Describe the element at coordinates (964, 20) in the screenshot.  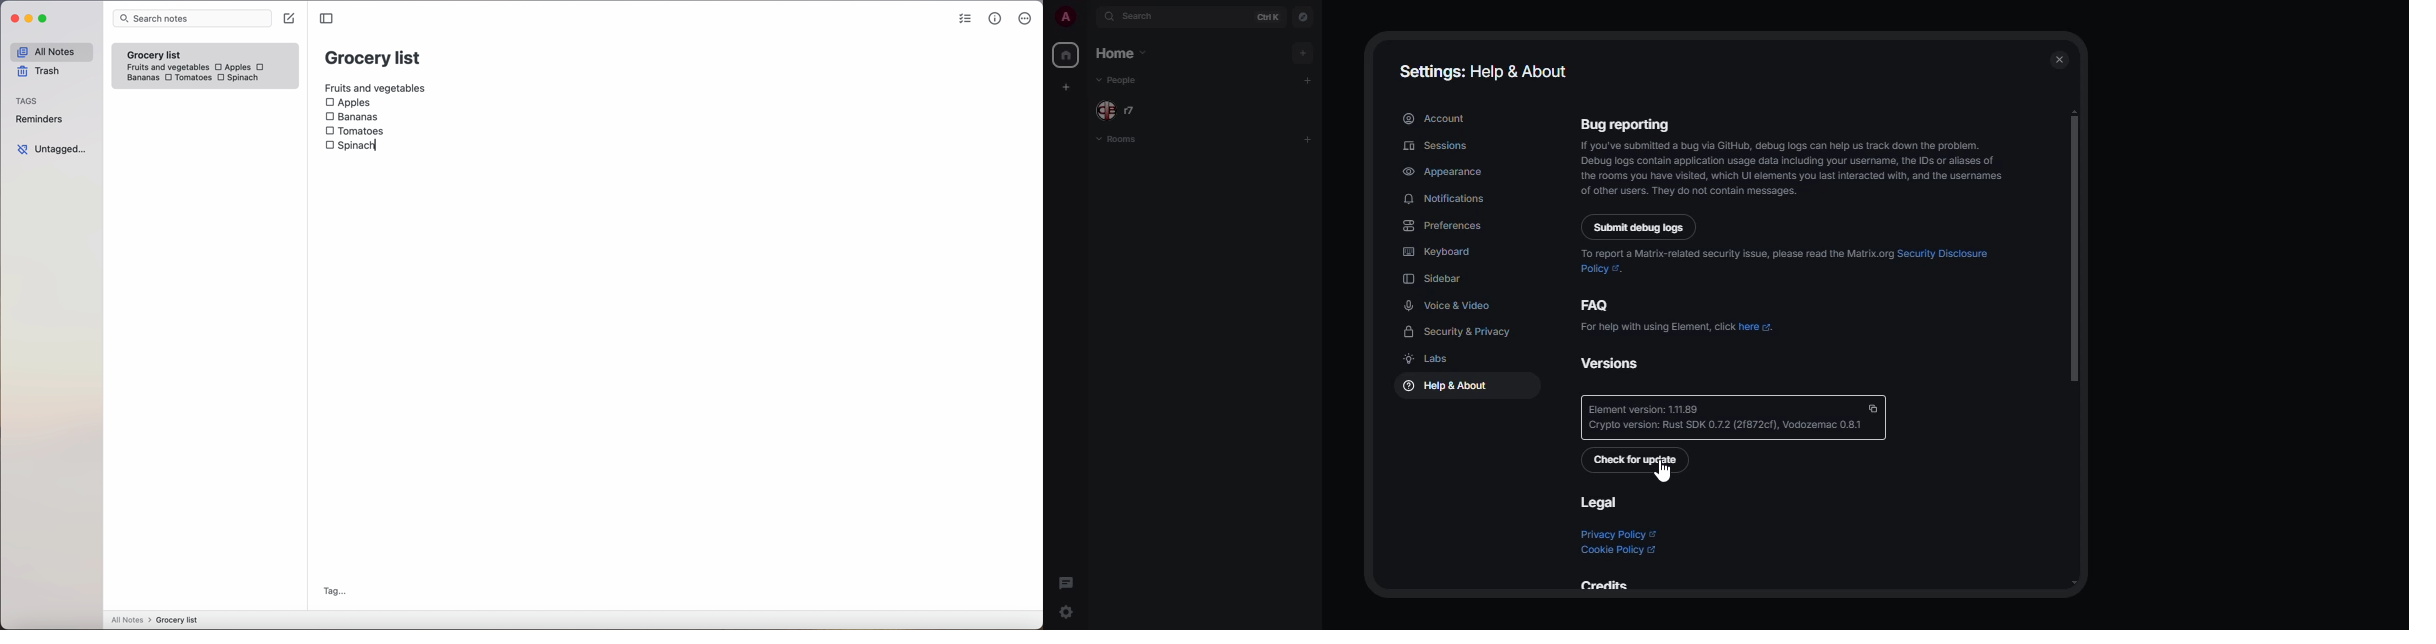
I see `checklist` at that location.